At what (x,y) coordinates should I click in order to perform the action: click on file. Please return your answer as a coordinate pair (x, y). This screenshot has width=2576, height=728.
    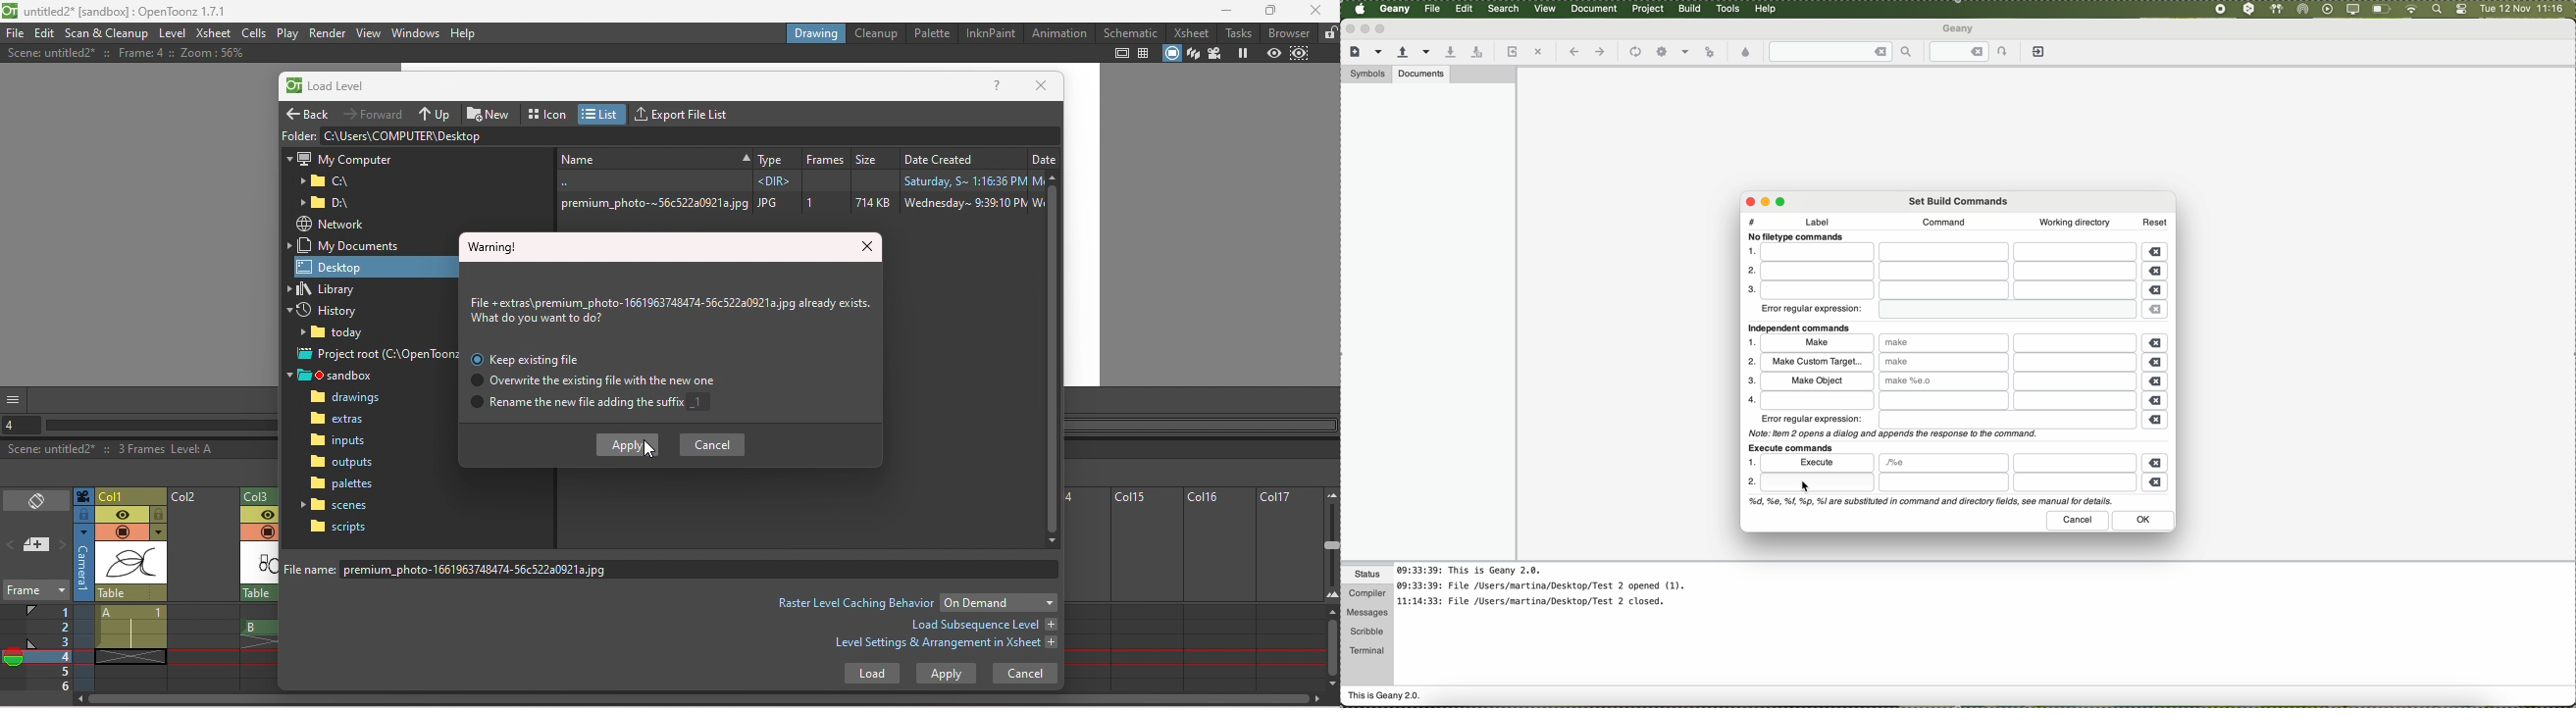
    Looking at the image, I should click on (1947, 291).